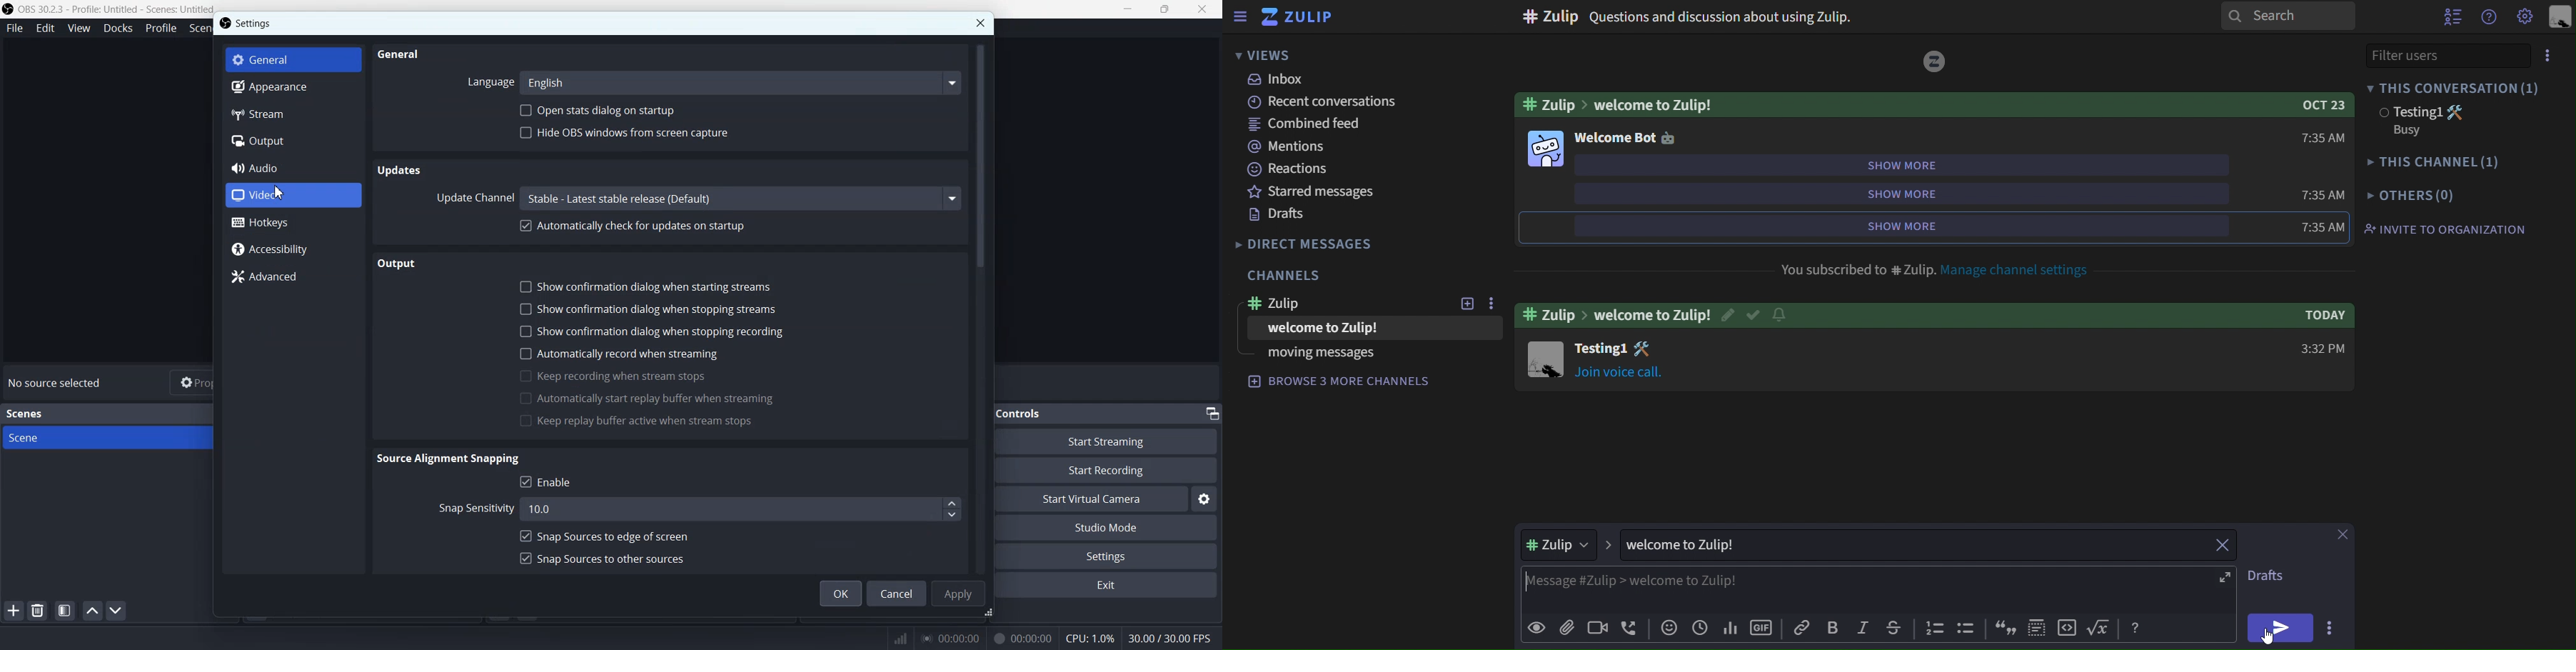  Describe the element at coordinates (108, 9) in the screenshot. I see `Logo` at that location.